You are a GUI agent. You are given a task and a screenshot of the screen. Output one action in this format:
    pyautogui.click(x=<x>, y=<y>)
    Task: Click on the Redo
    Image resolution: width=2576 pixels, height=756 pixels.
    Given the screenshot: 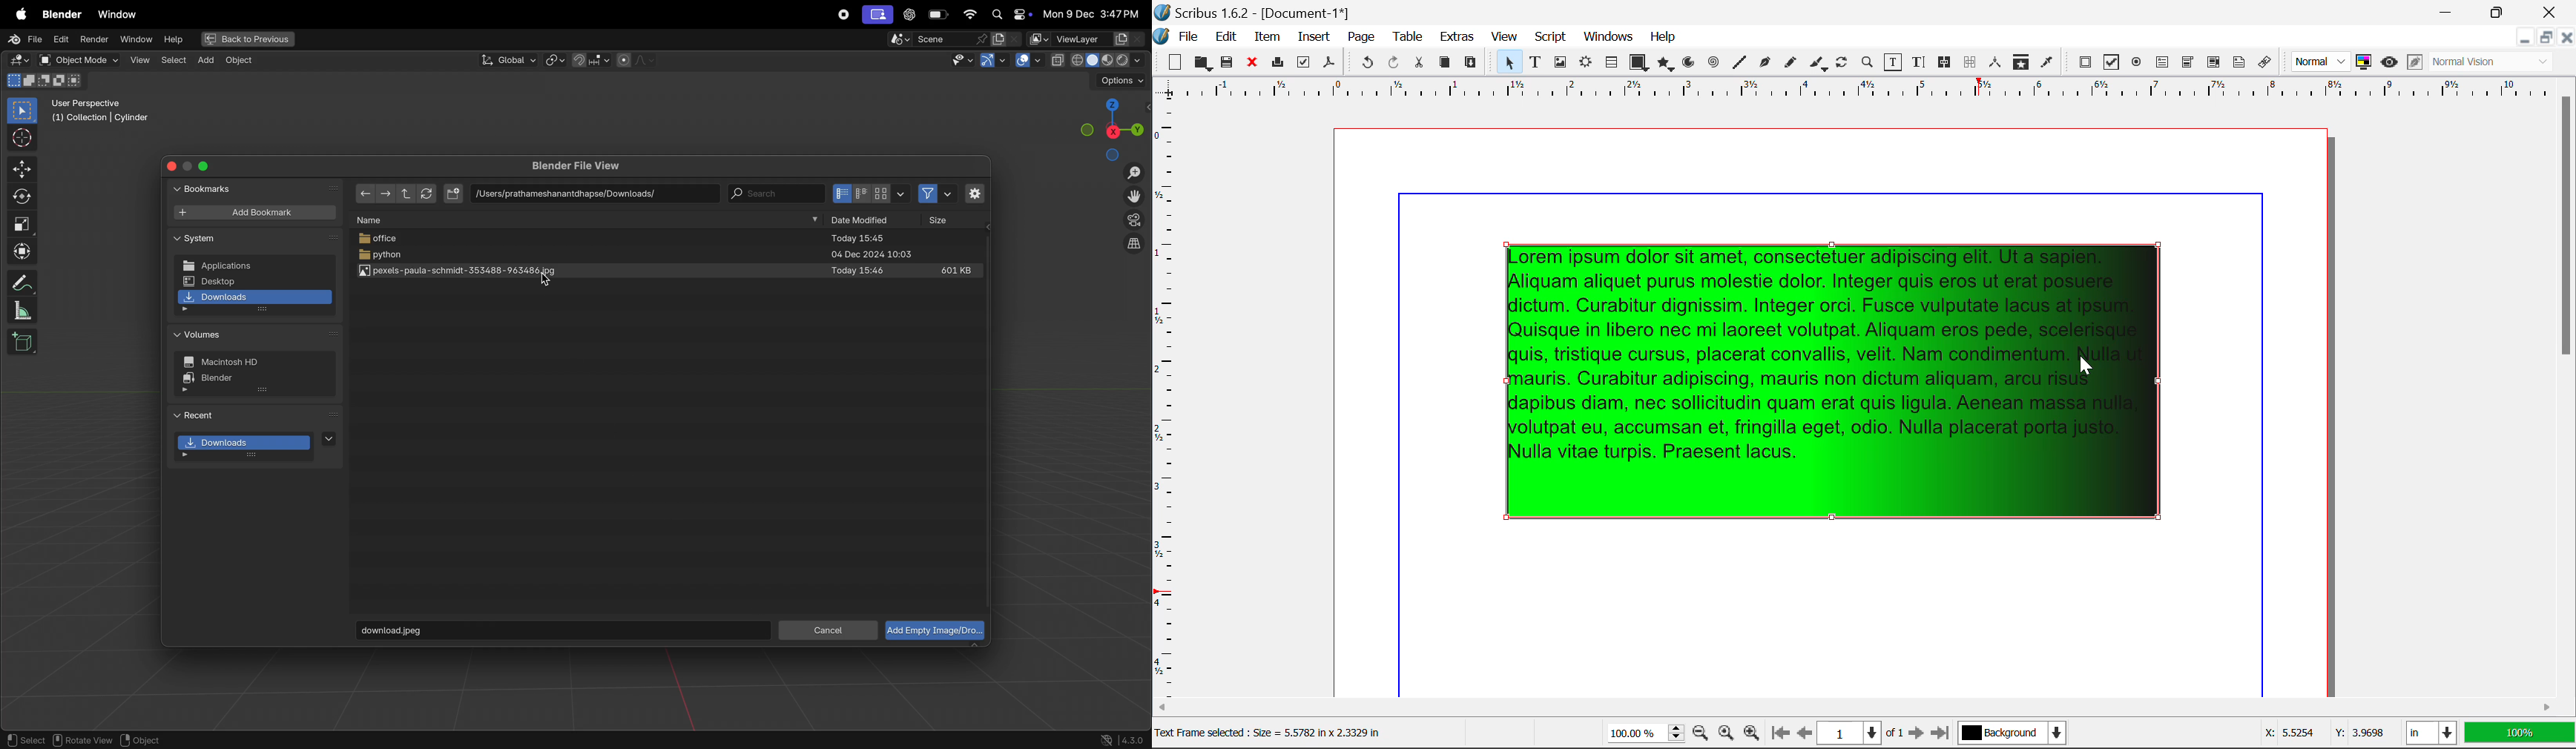 What is the action you would take?
    pyautogui.click(x=1394, y=65)
    